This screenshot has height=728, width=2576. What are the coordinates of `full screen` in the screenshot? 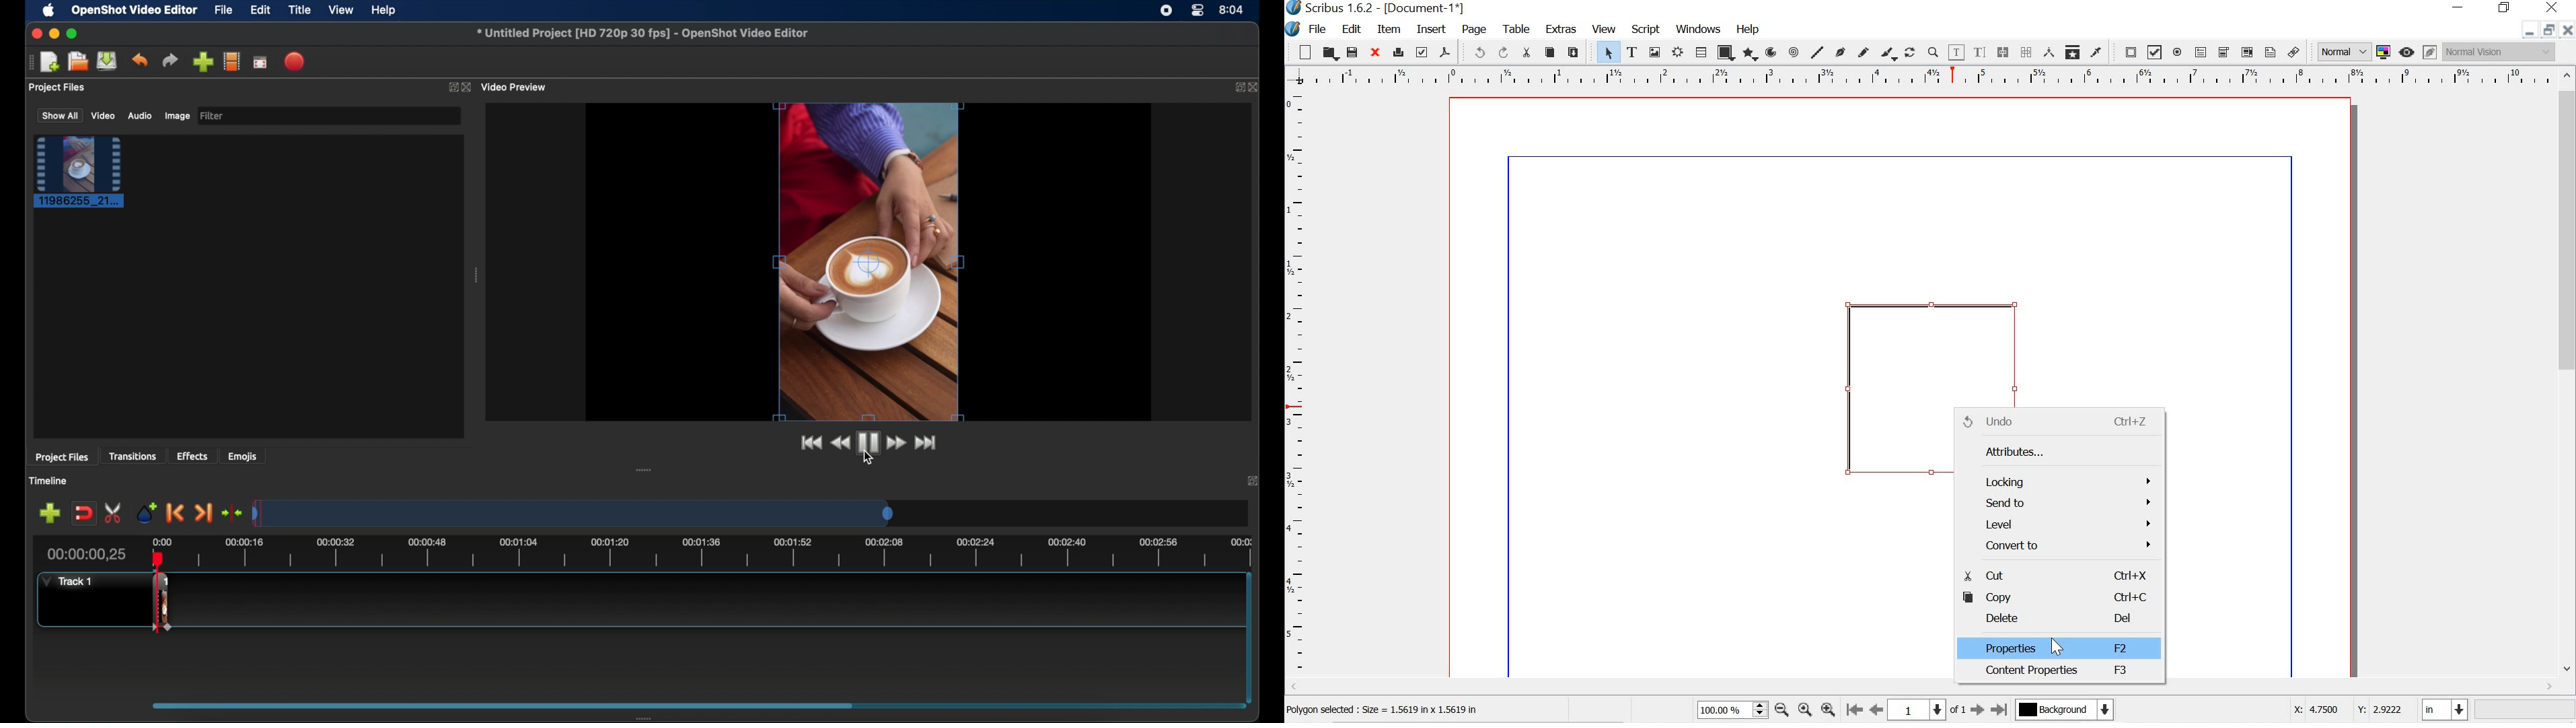 It's located at (260, 61).